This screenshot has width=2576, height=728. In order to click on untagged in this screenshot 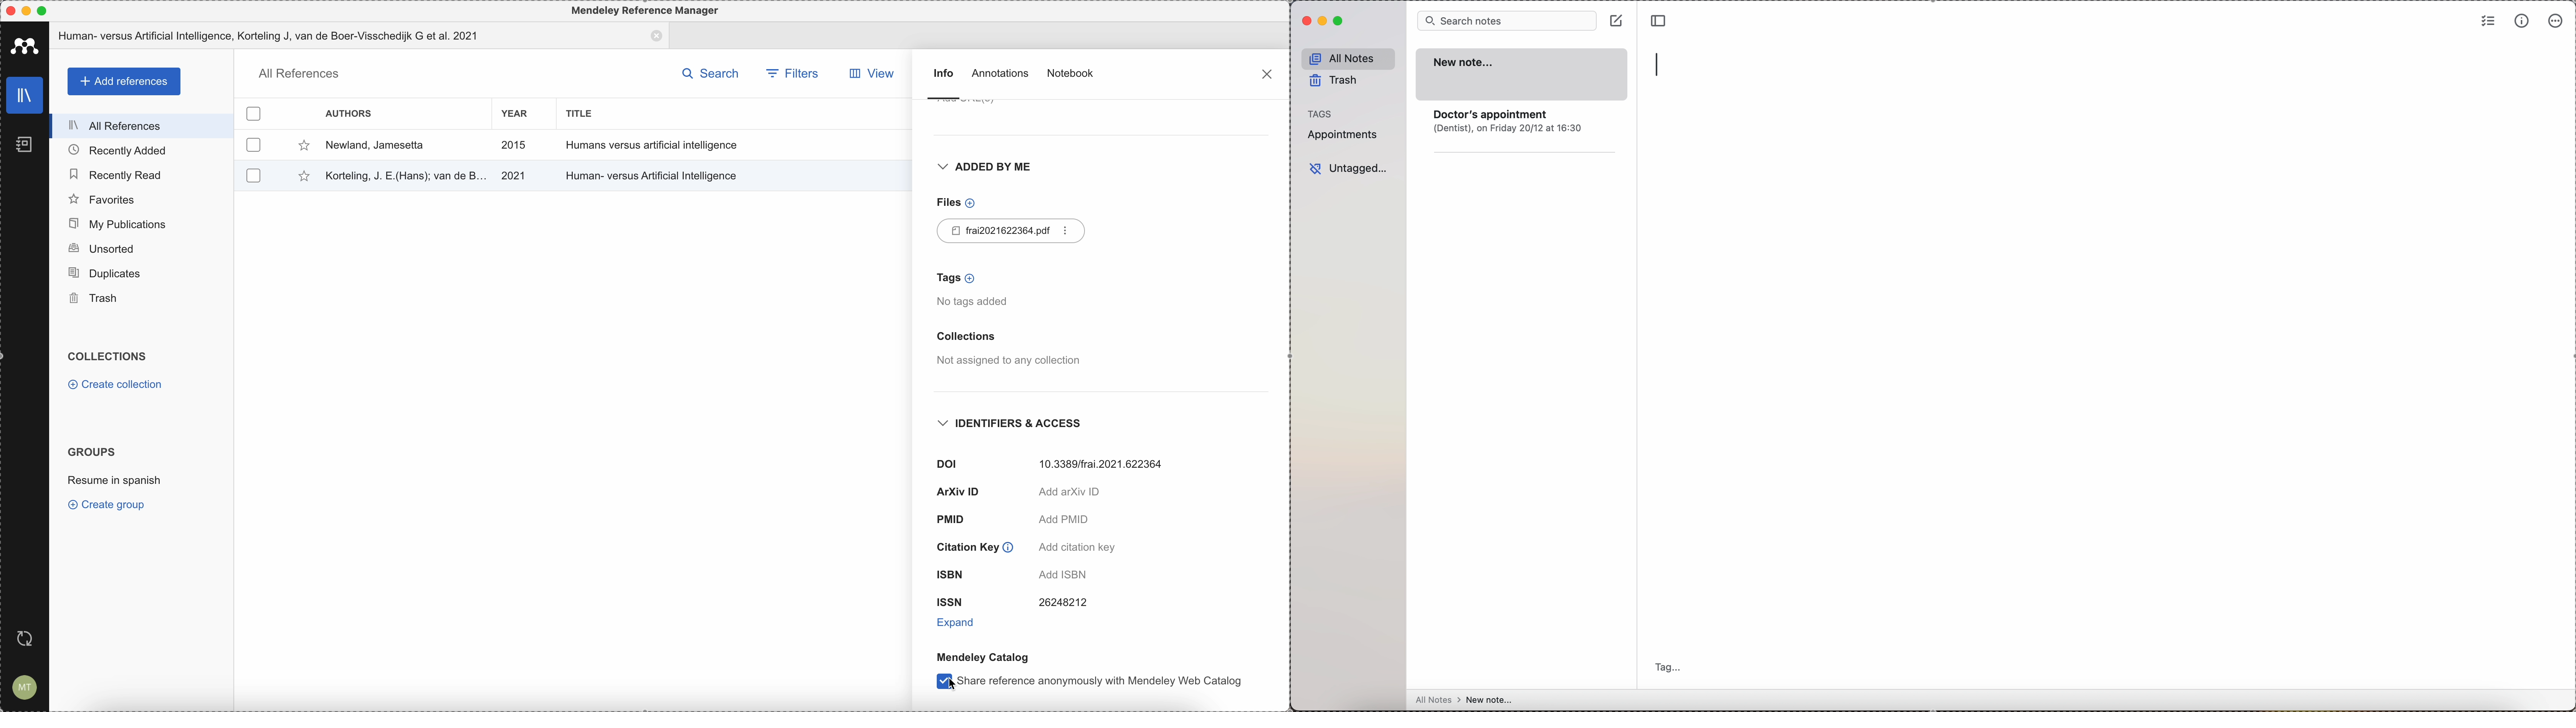, I will do `click(1346, 168)`.